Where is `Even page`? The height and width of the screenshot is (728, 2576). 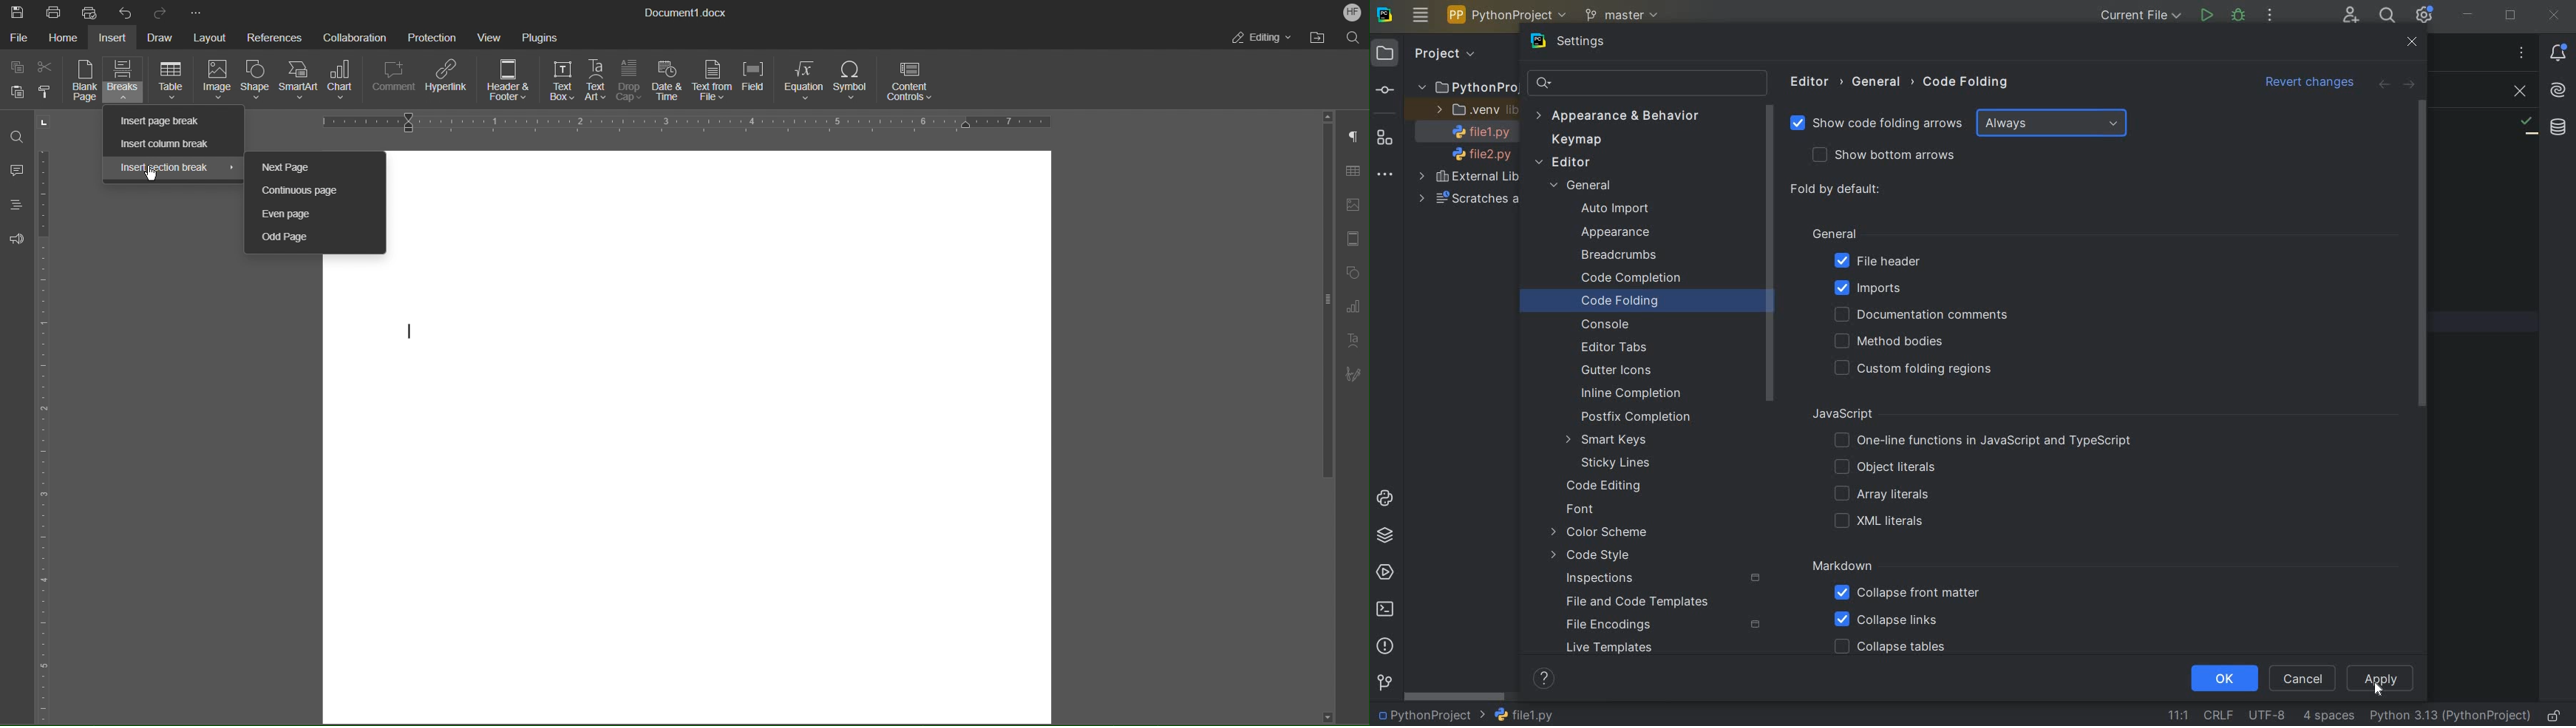 Even page is located at coordinates (286, 212).